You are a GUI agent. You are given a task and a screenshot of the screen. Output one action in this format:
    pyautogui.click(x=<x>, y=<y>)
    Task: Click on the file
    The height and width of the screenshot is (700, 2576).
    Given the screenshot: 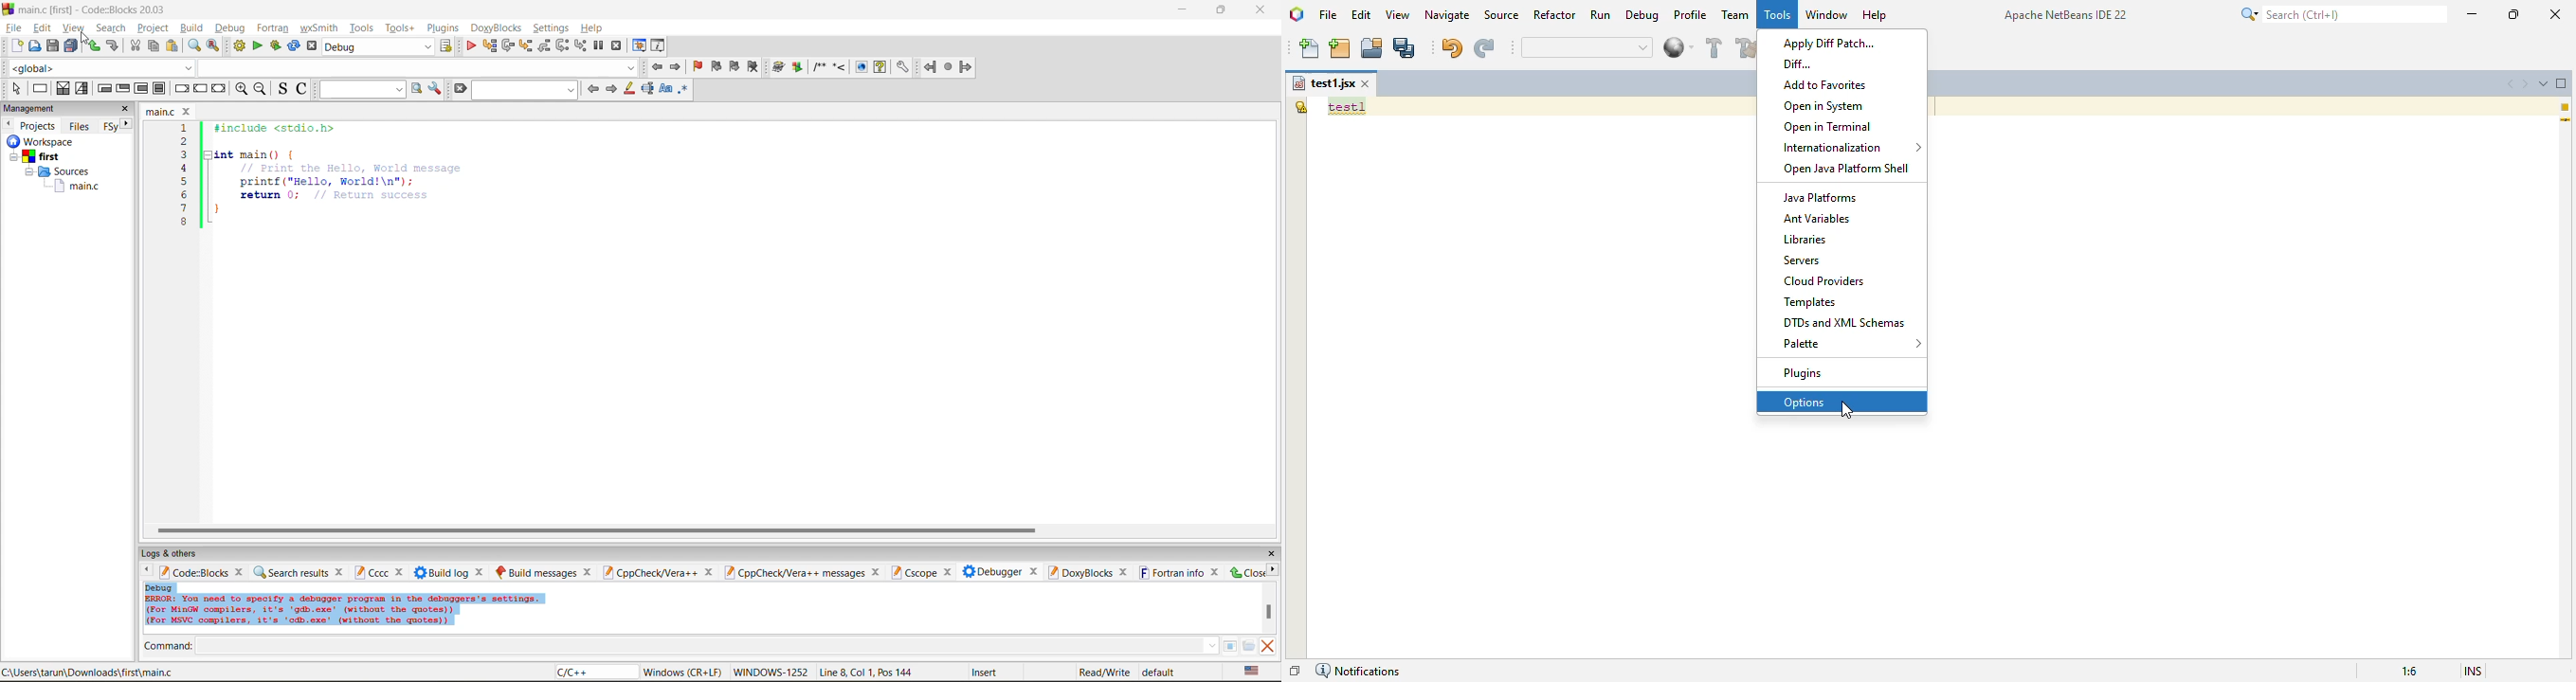 What is the action you would take?
    pyautogui.click(x=14, y=27)
    